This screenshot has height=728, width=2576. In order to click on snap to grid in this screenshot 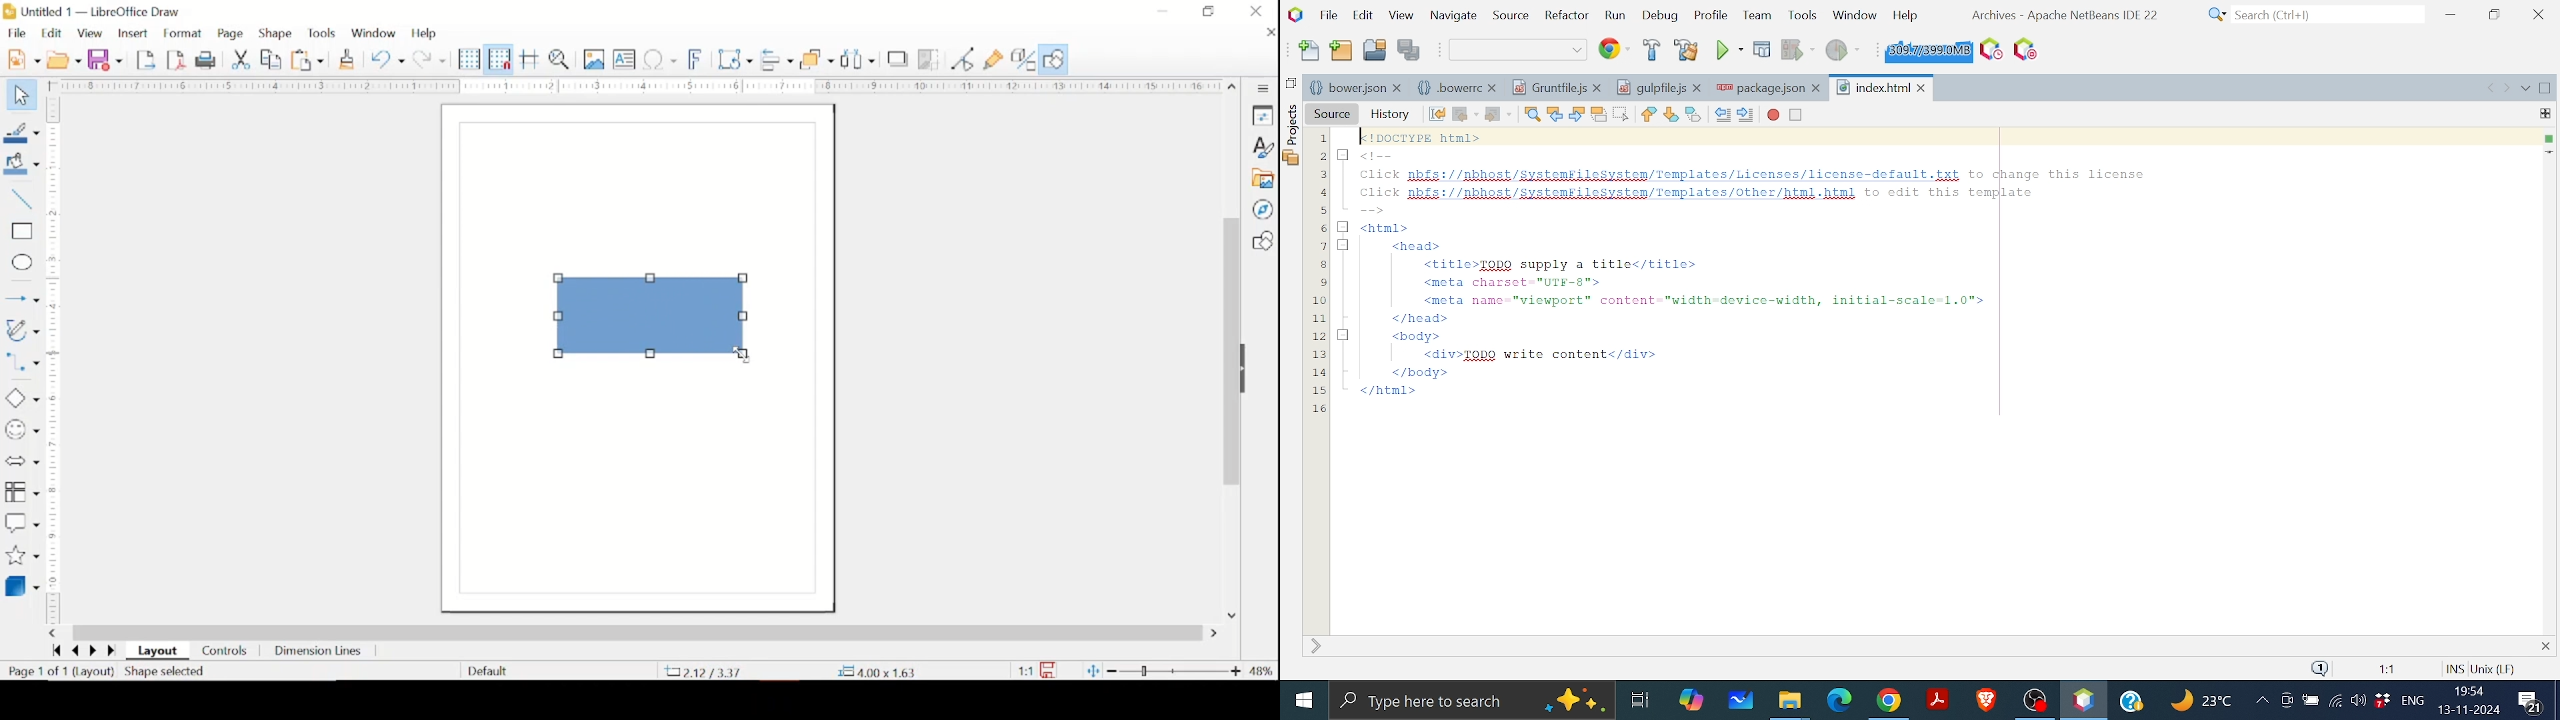, I will do `click(499, 59)`.